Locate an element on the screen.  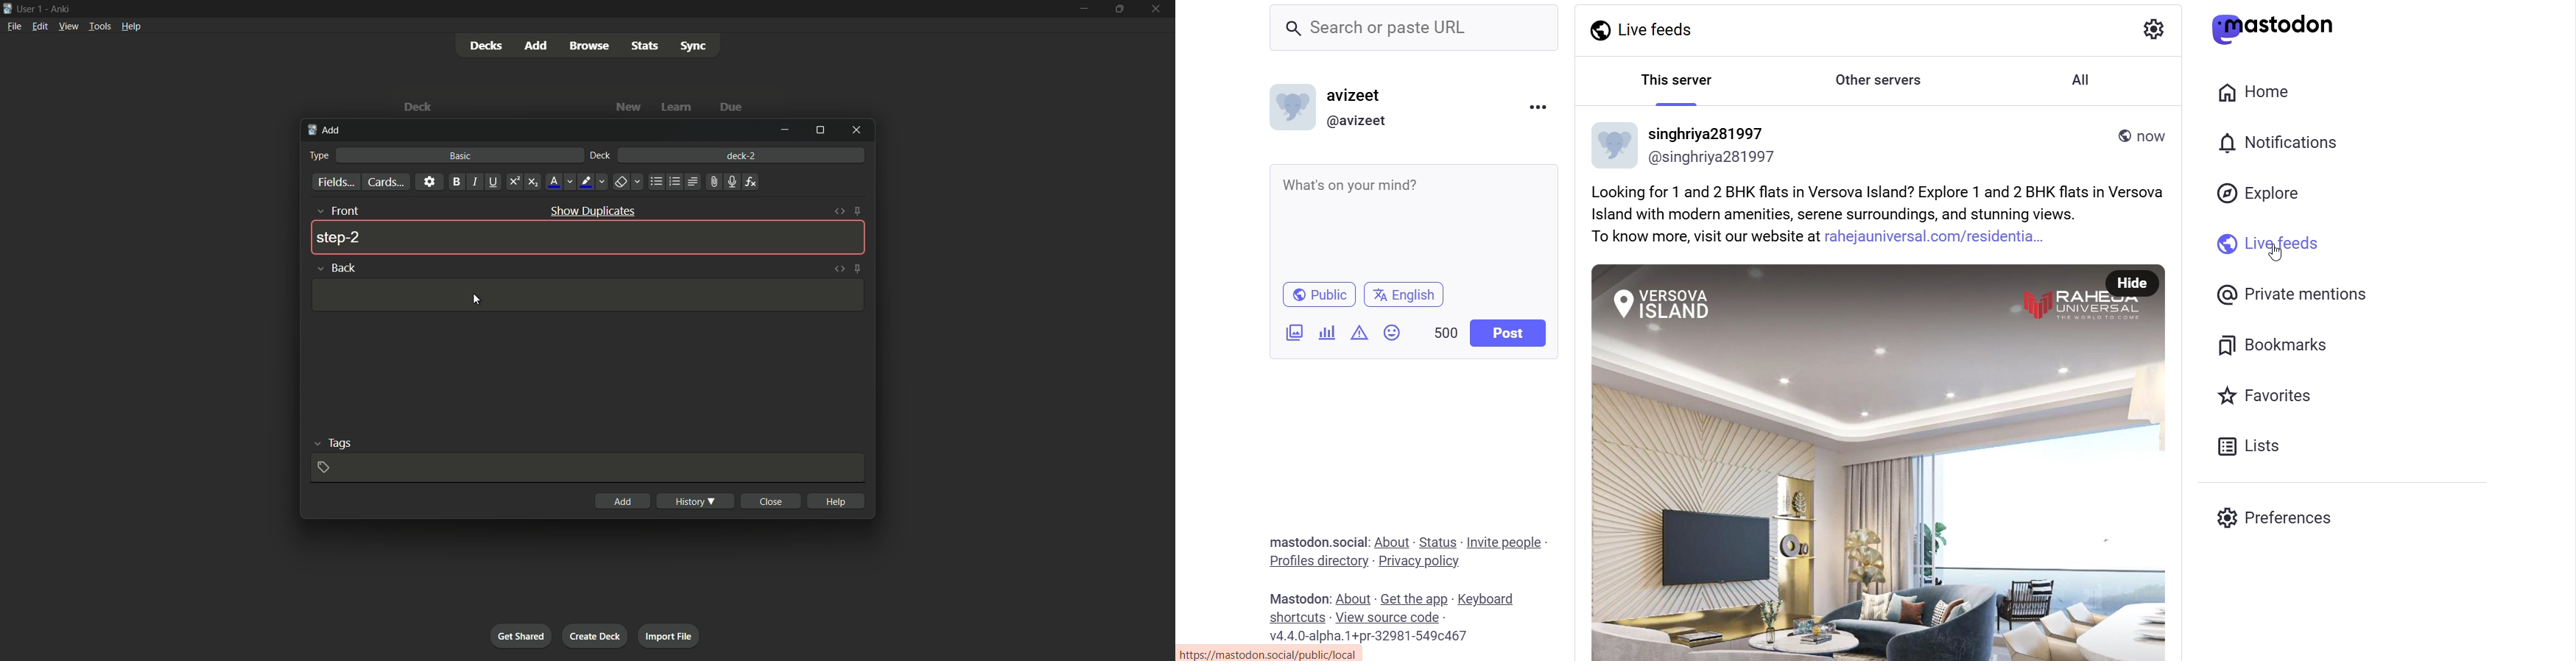
more is located at coordinates (1538, 107).